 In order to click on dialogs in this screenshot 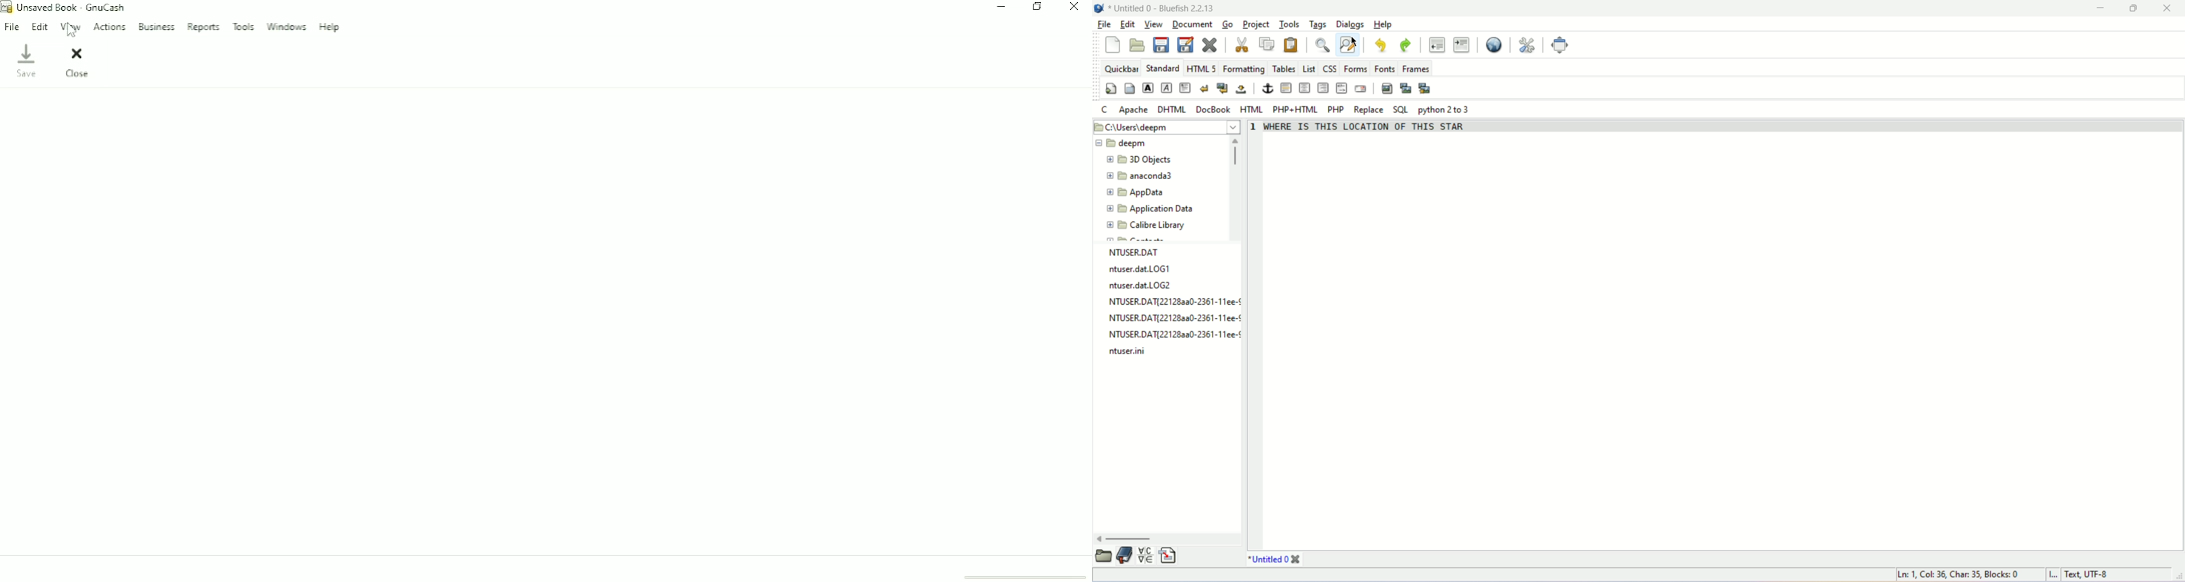, I will do `click(1349, 24)`.